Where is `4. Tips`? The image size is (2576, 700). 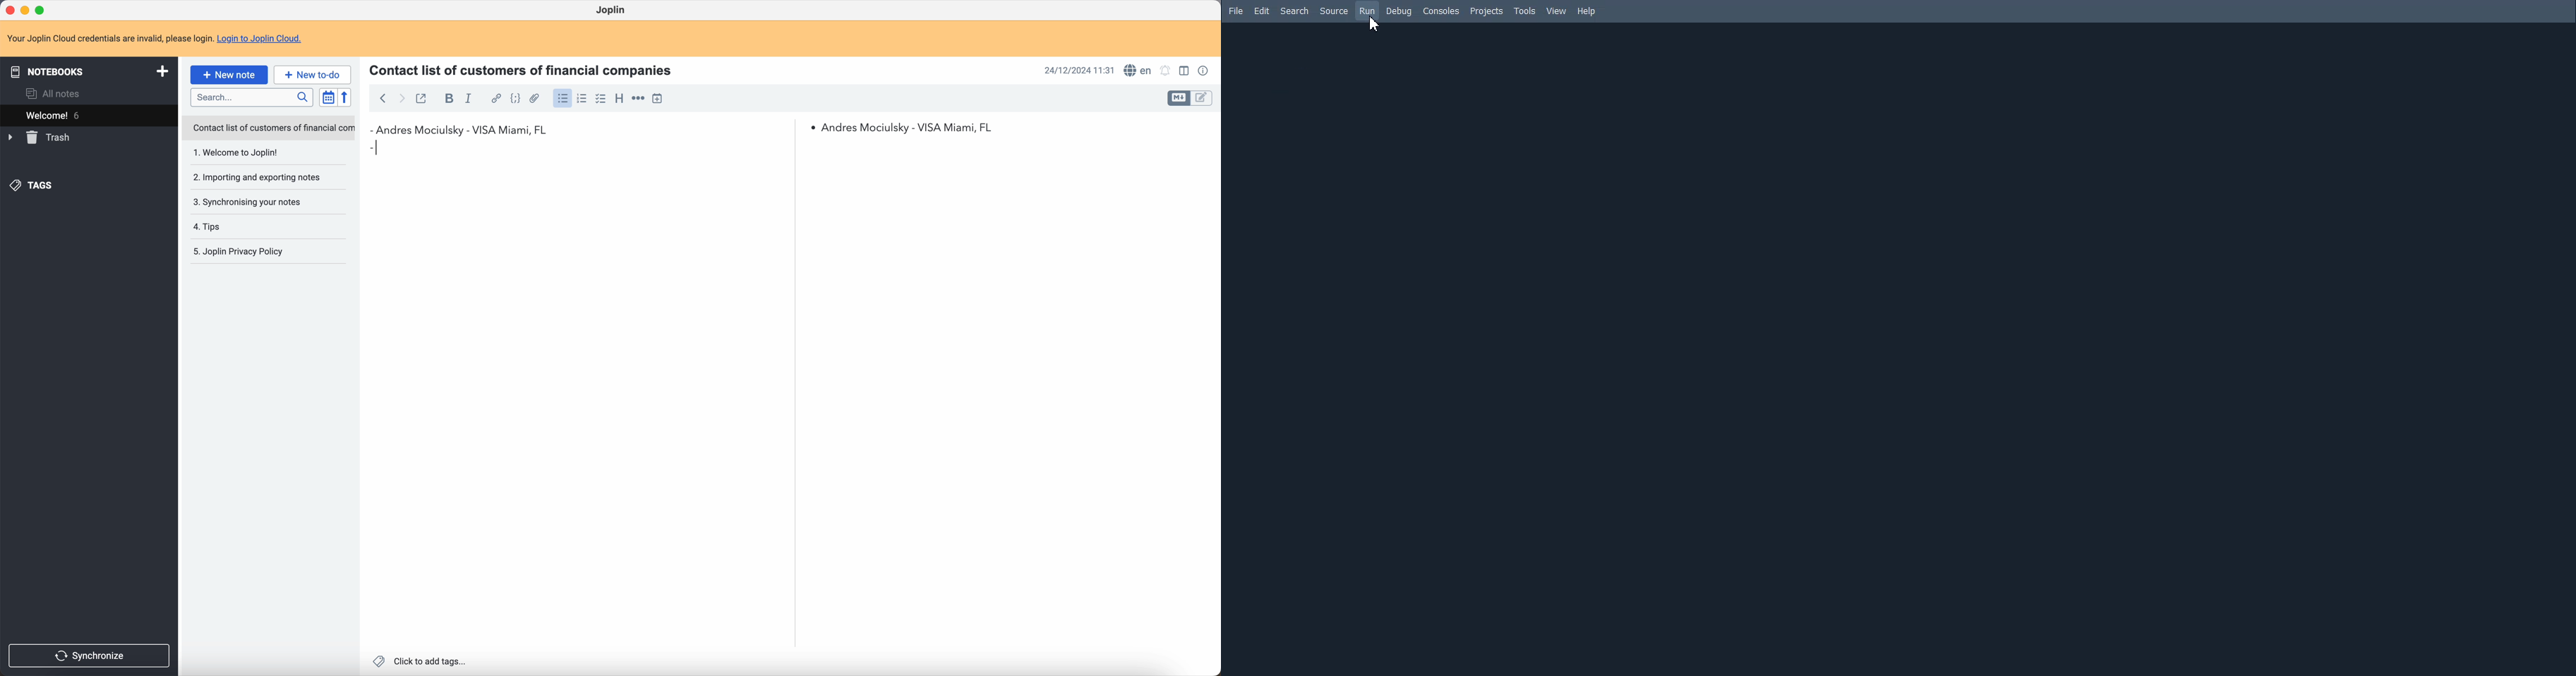 4. Tips is located at coordinates (236, 226).